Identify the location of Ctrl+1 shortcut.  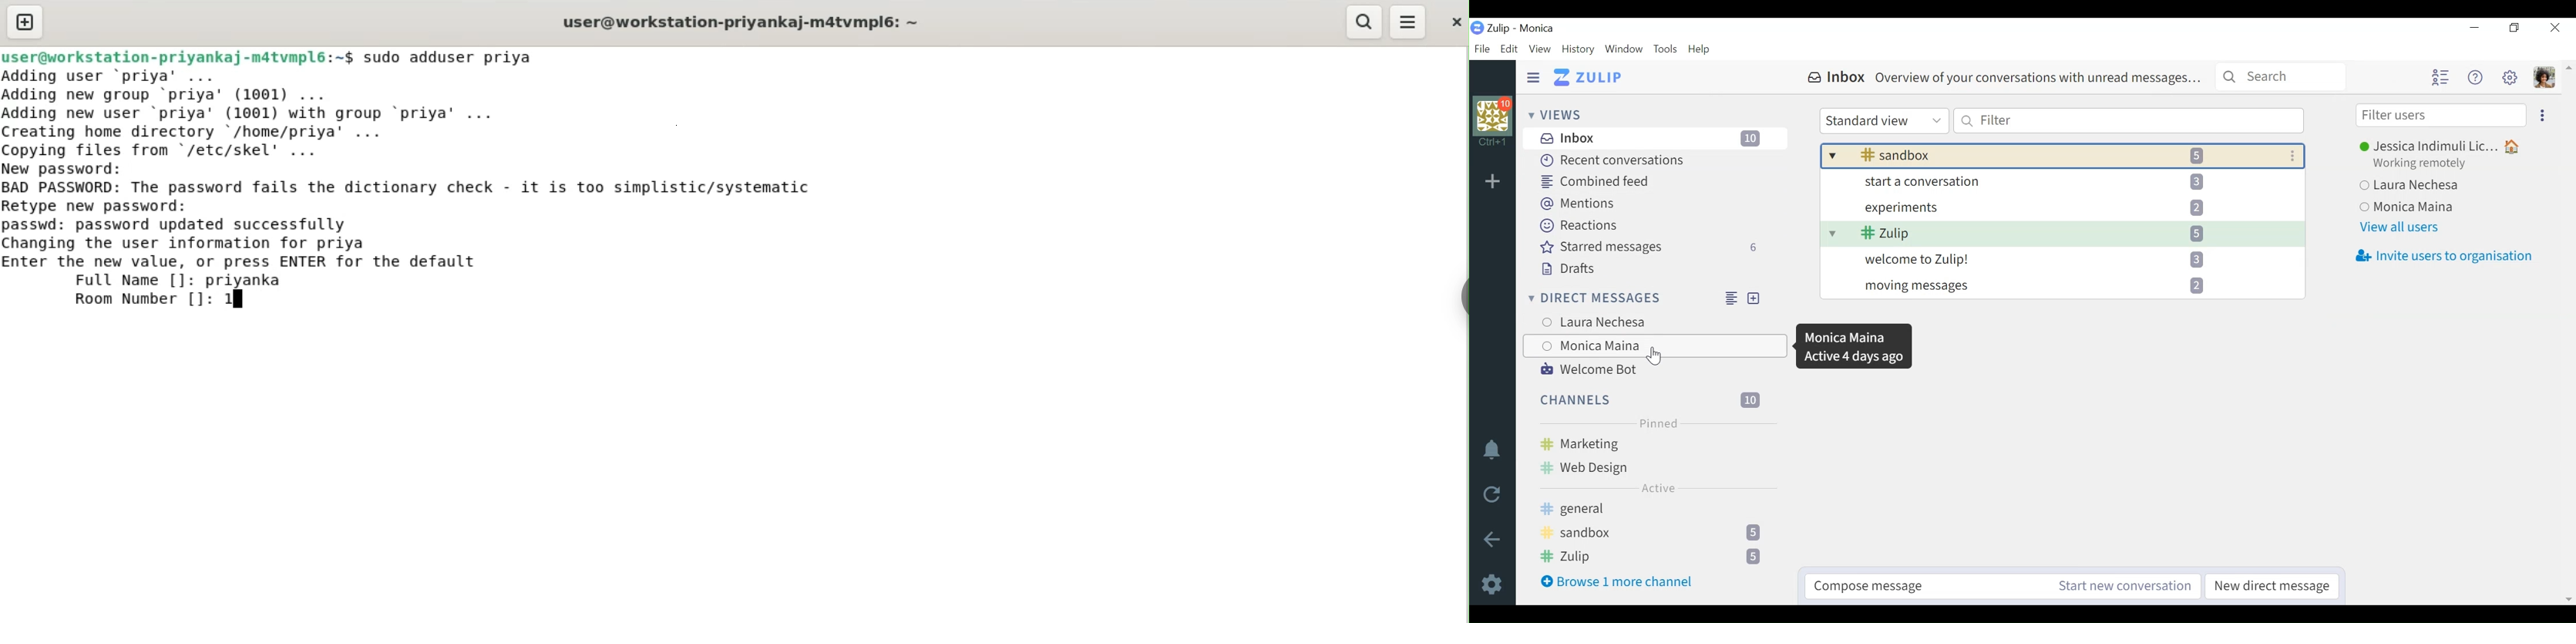
(1493, 142).